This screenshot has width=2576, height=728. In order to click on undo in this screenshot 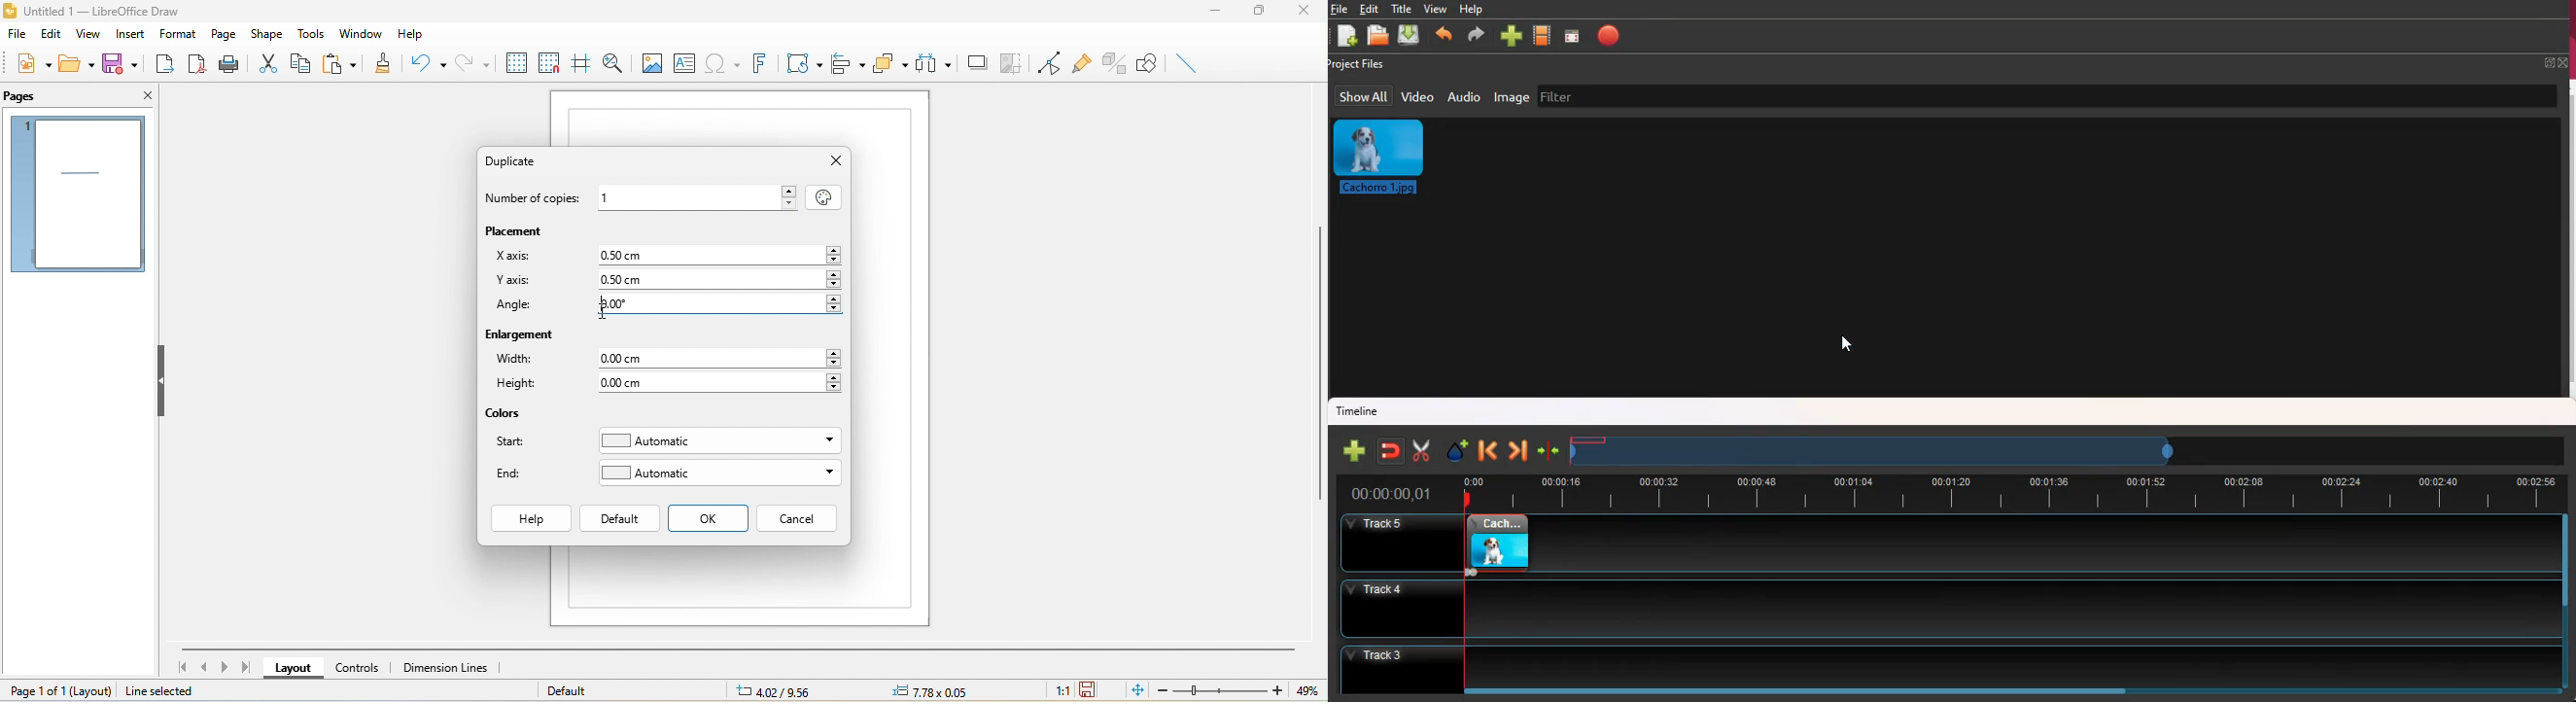, I will do `click(429, 65)`.